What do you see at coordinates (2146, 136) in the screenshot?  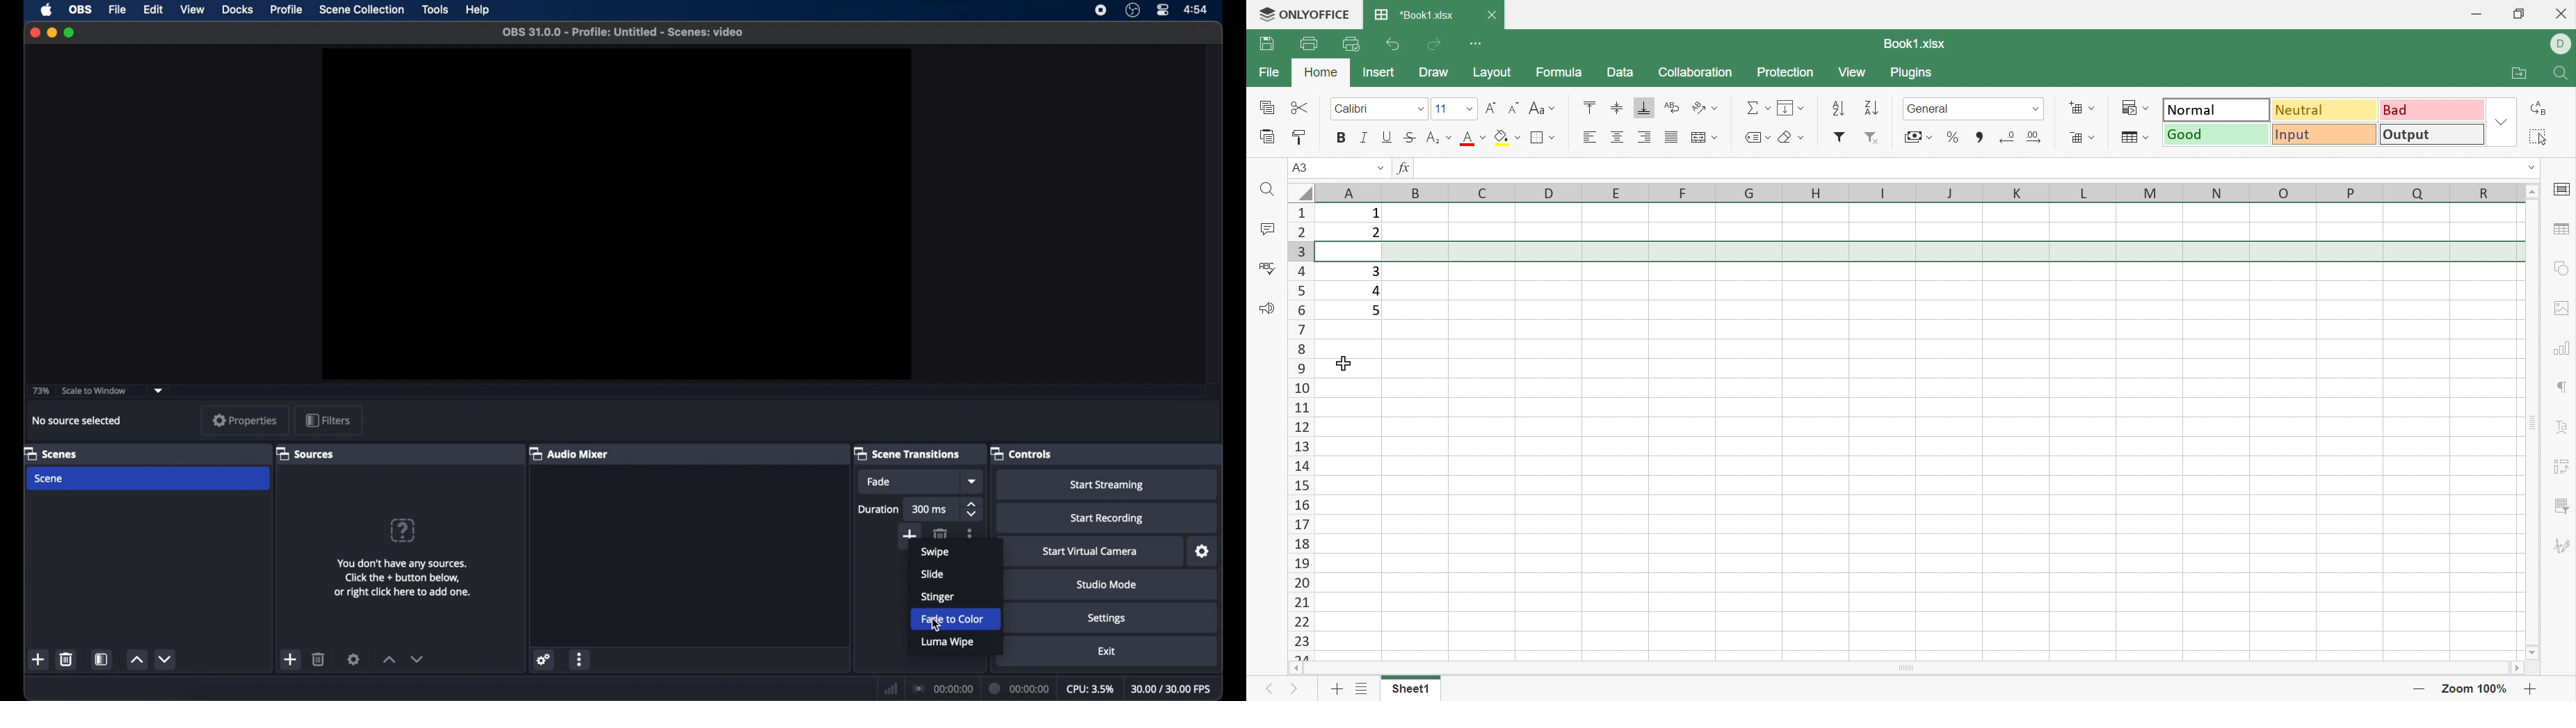 I see `Drop Down` at bounding box center [2146, 136].